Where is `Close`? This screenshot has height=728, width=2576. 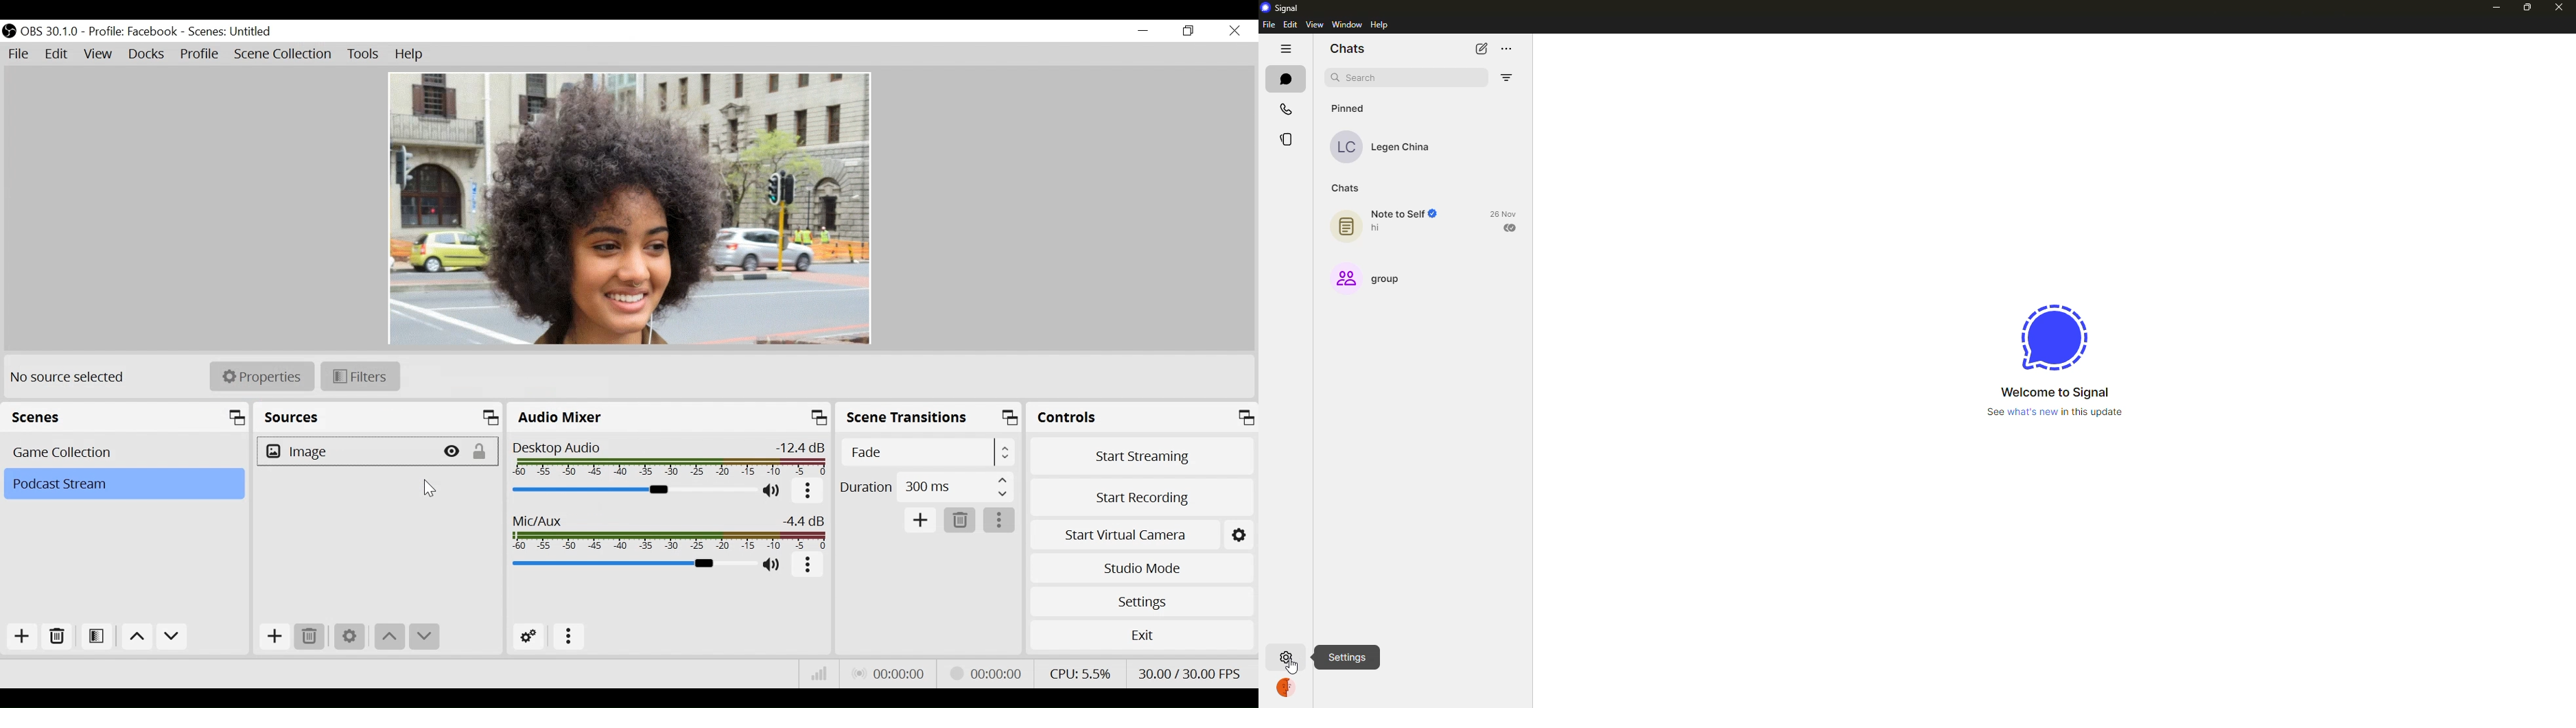
Close is located at coordinates (1235, 30).